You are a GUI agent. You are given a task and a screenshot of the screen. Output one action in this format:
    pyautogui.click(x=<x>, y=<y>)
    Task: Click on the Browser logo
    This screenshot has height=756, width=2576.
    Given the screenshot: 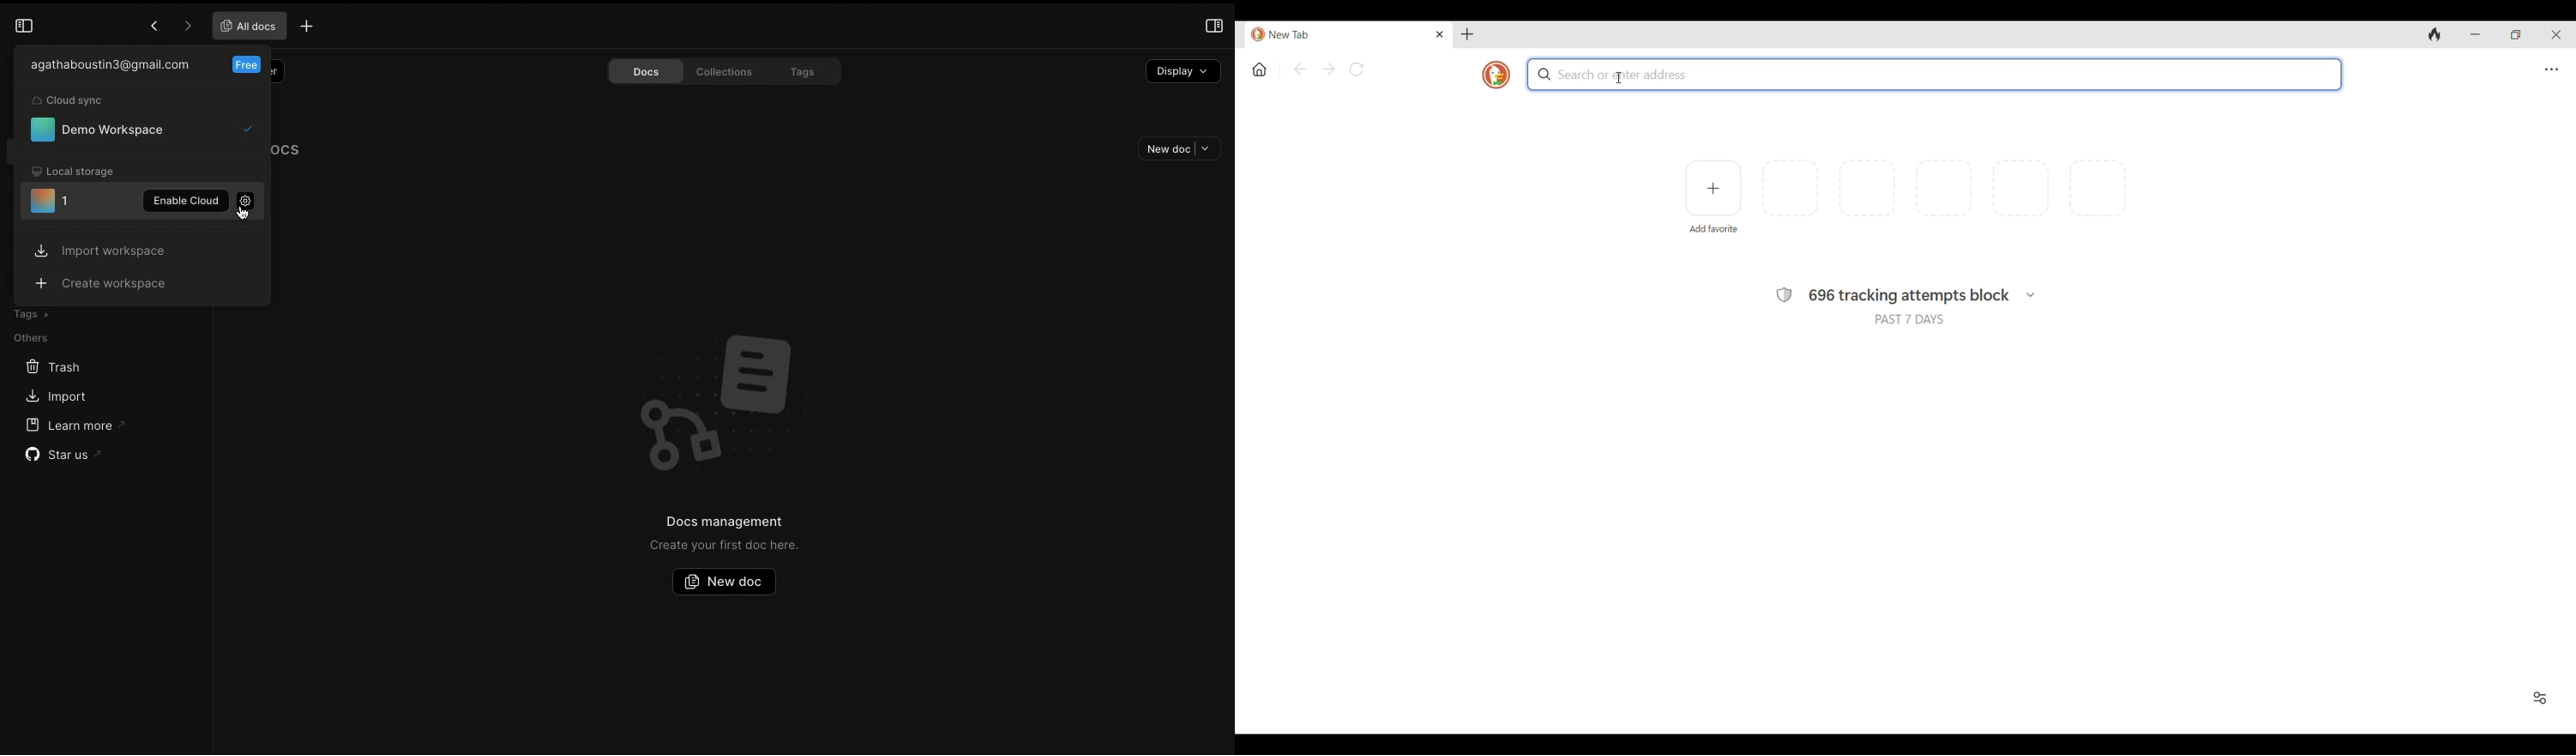 What is the action you would take?
    pyautogui.click(x=1496, y=75)
    